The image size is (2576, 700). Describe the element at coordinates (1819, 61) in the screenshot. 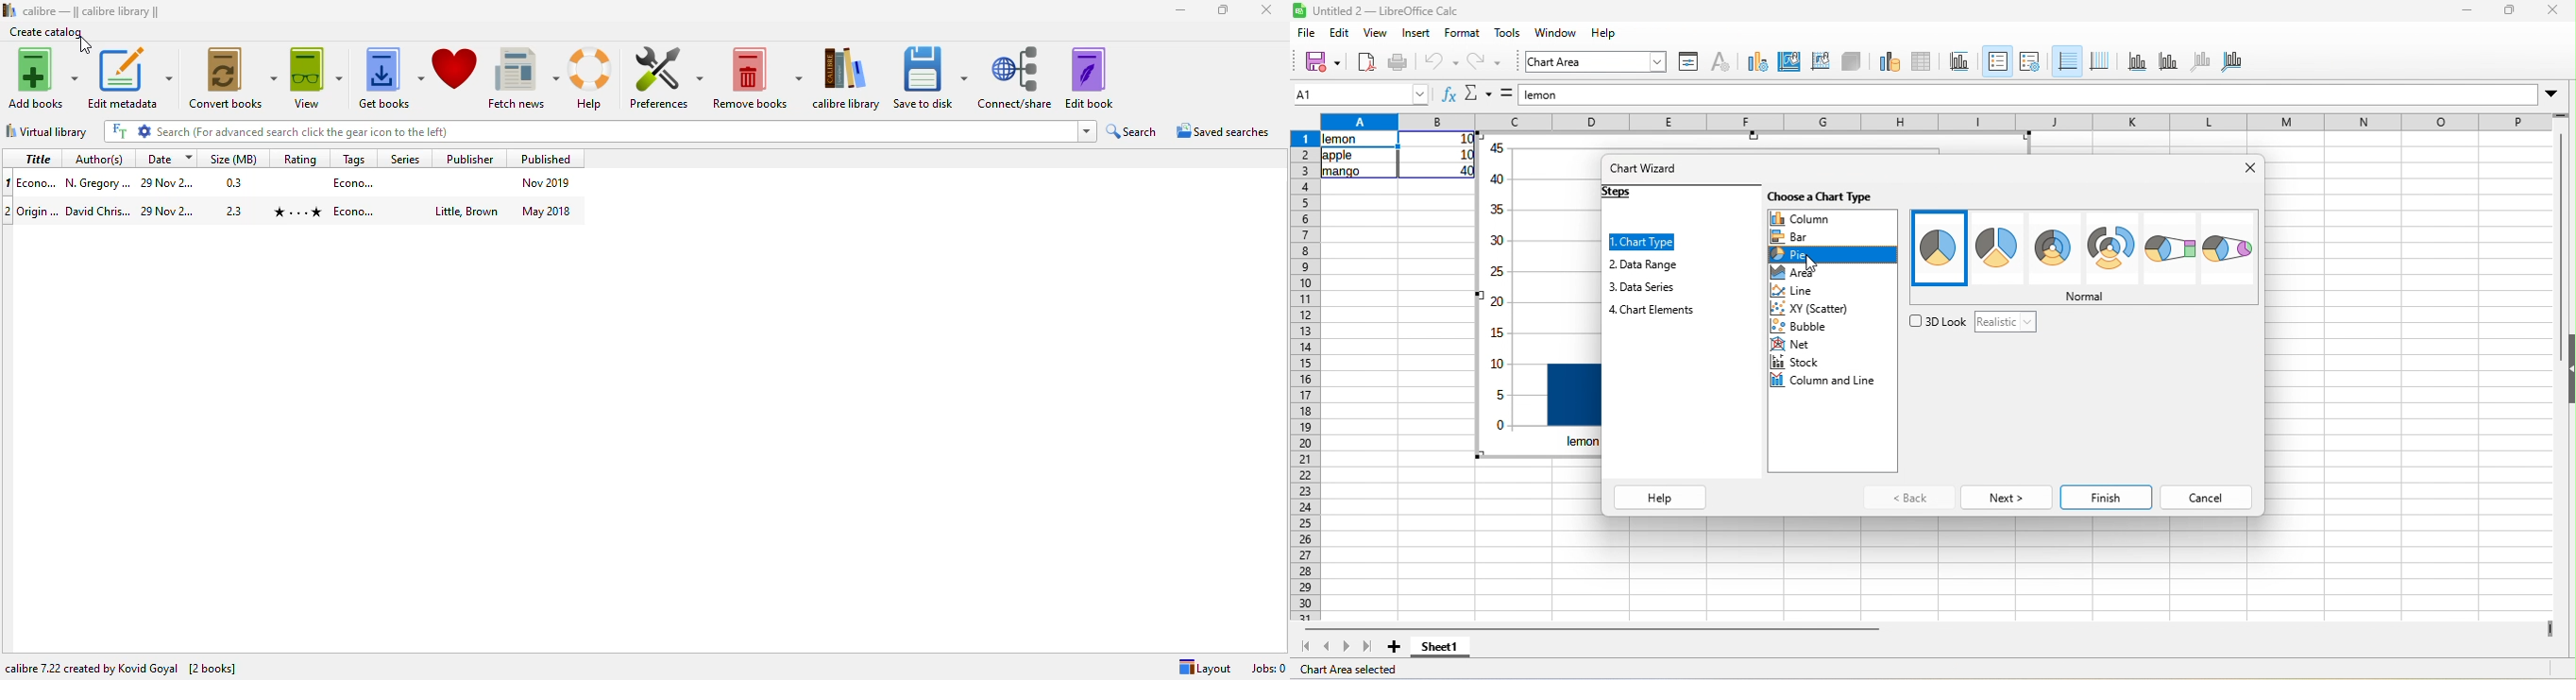

I see `chart wall` at that location.